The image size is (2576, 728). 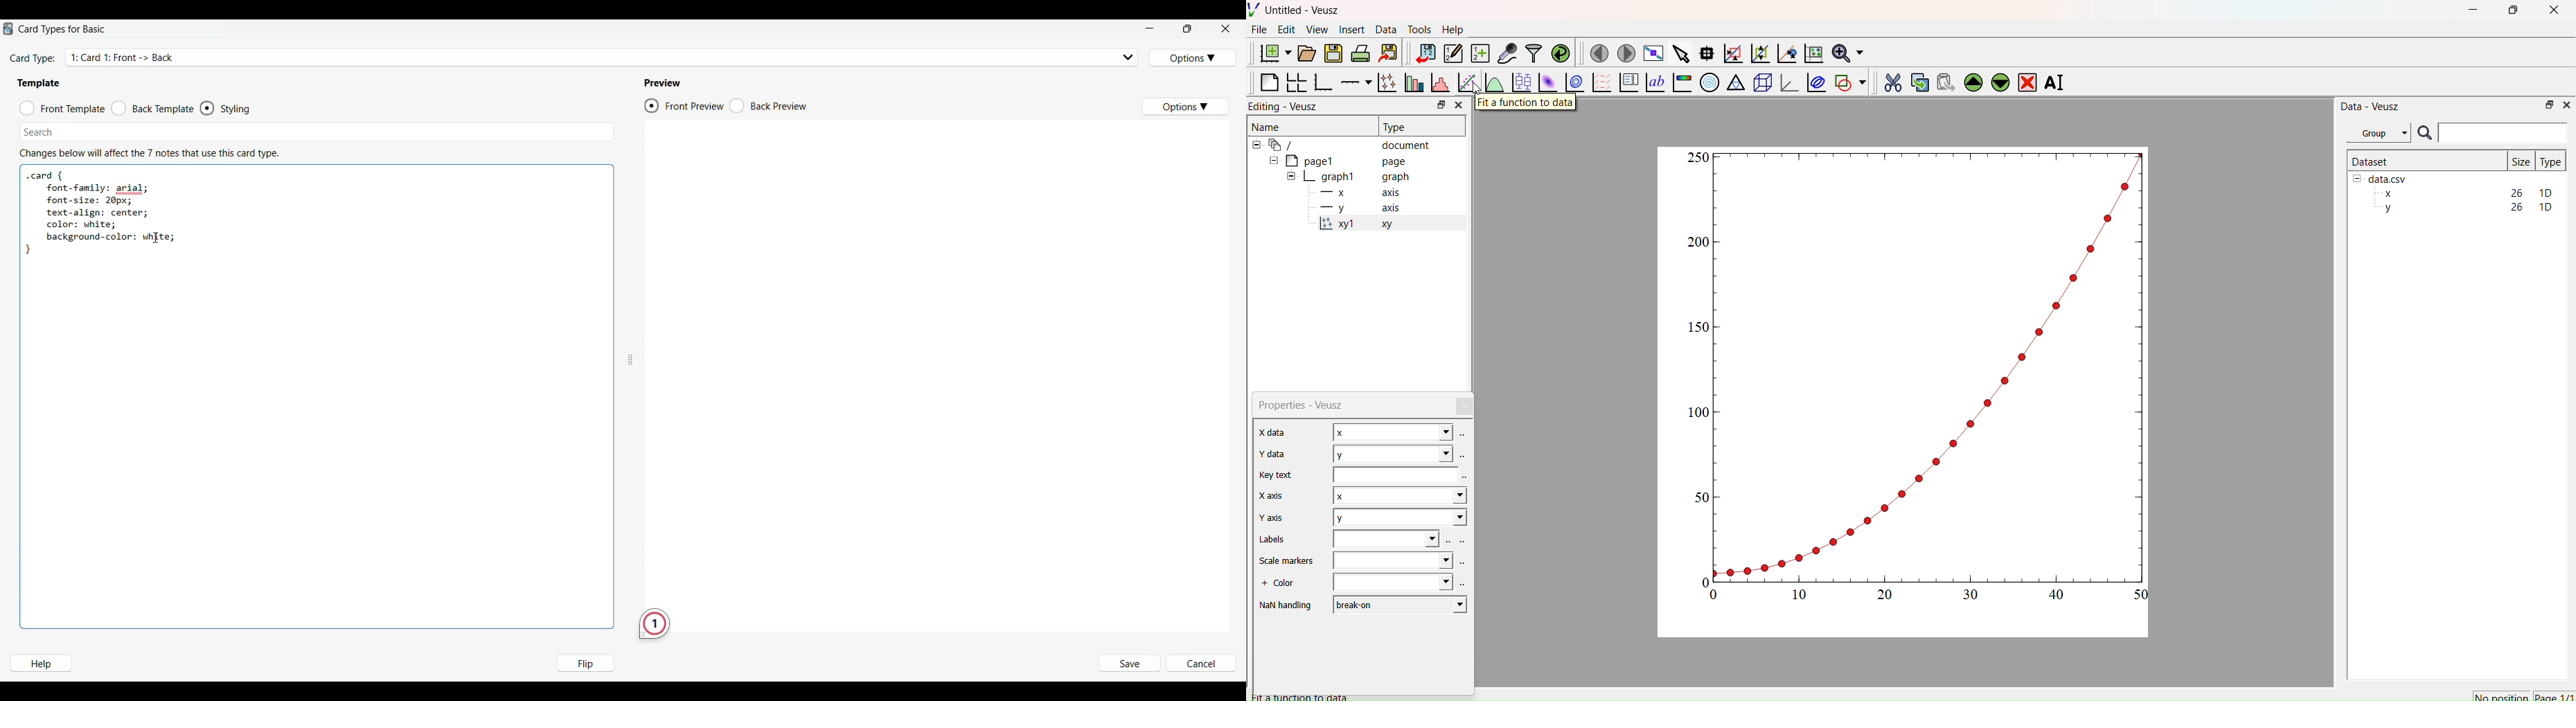 What do you see at coordinates (1786, 82) in the screenshot?
I see `3d Graph` at bounding box center [1786, 82].